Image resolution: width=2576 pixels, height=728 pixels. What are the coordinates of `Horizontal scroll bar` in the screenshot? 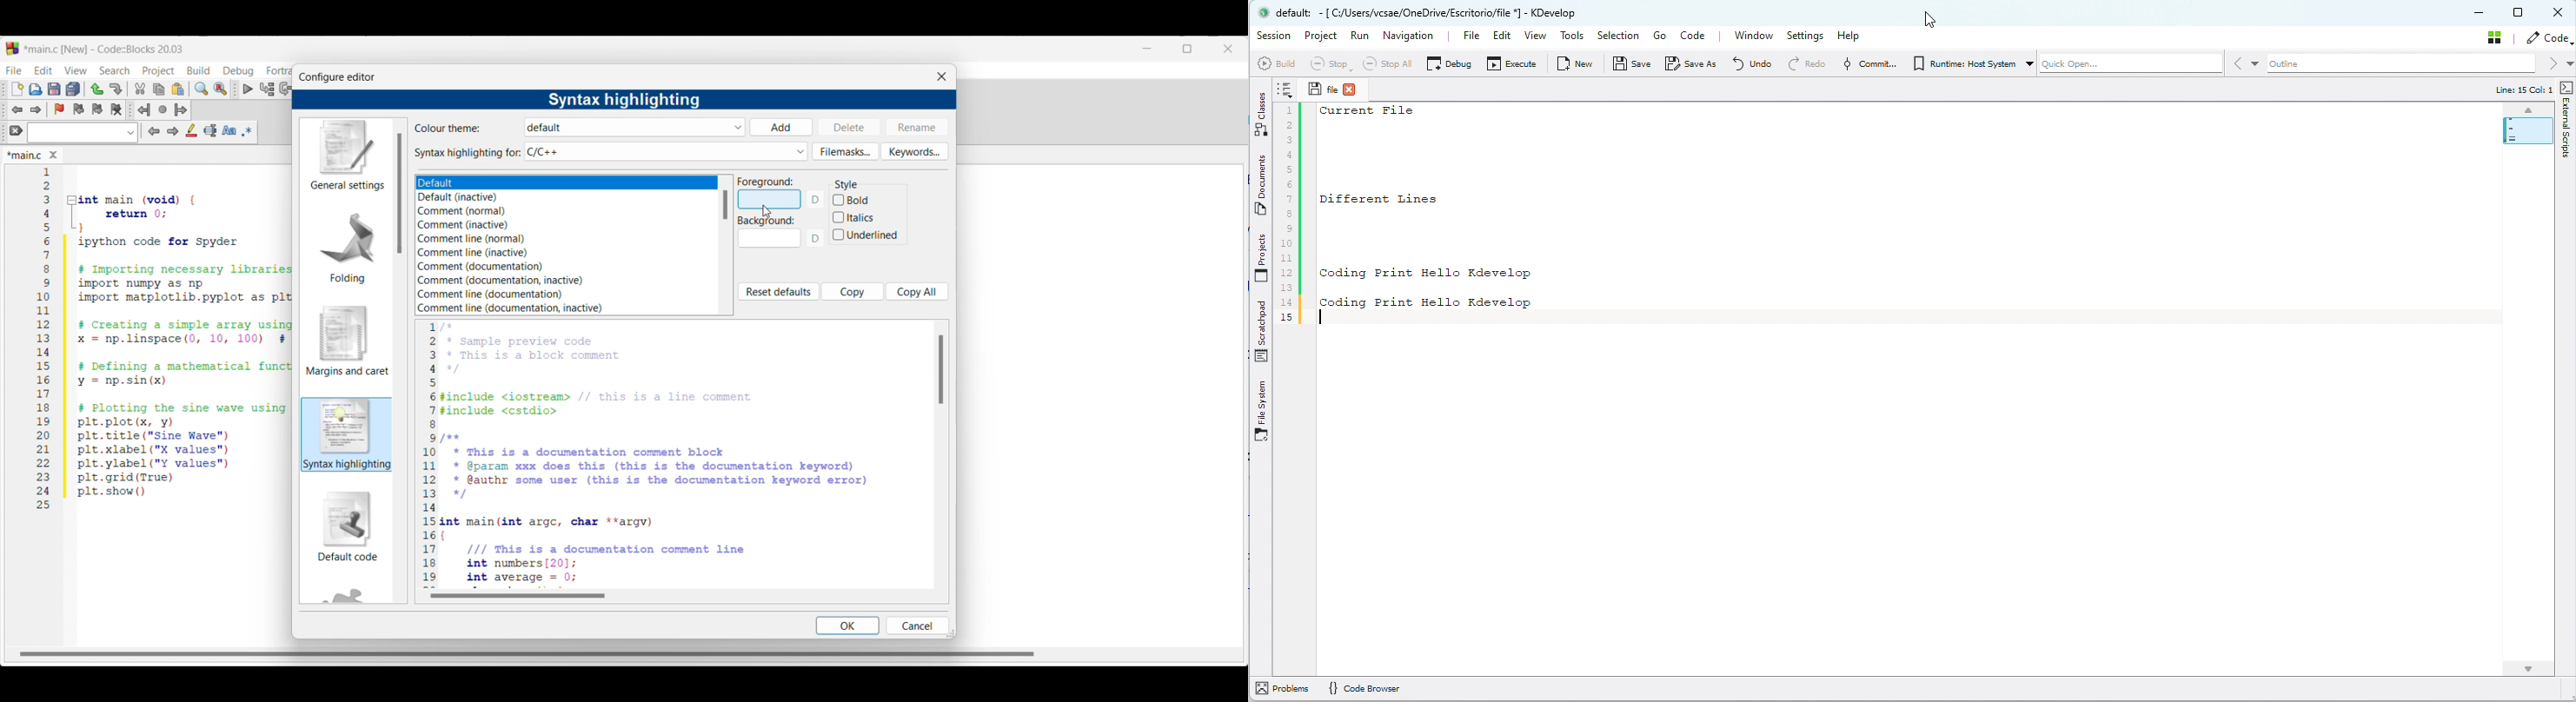 It's located at (531, 650).